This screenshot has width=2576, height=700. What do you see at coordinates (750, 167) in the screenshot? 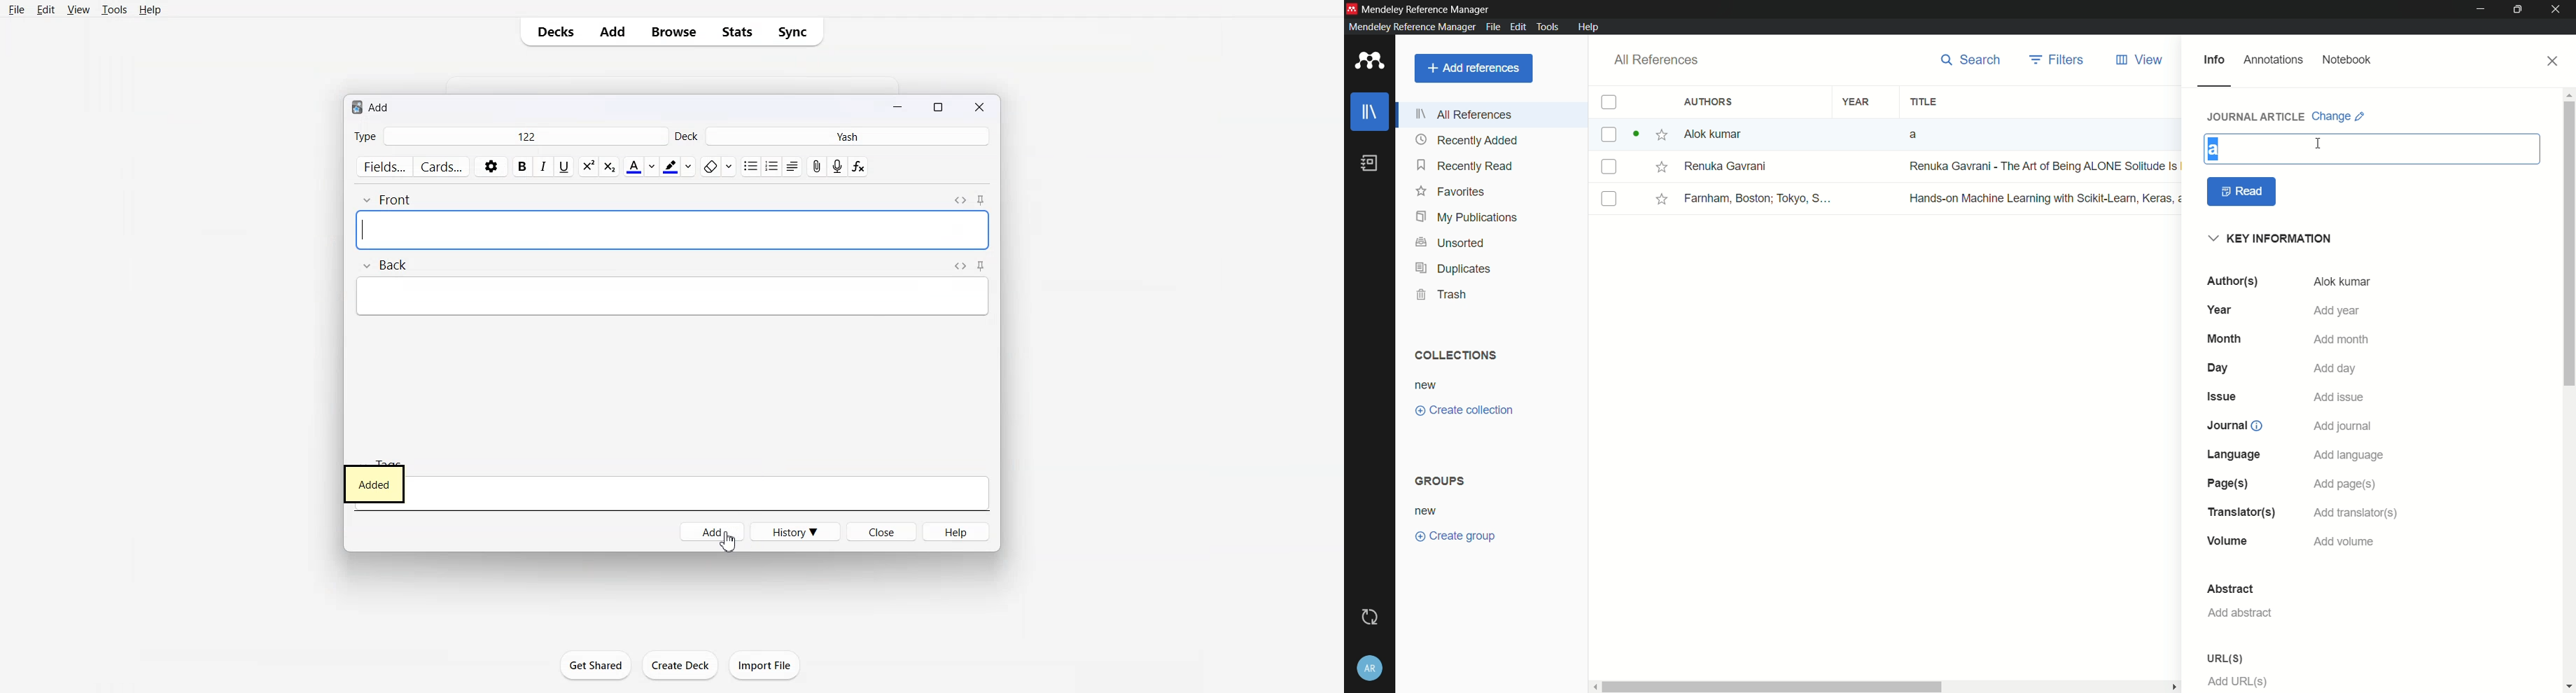
I see `Unordered list` at bounding box center [750, 167].